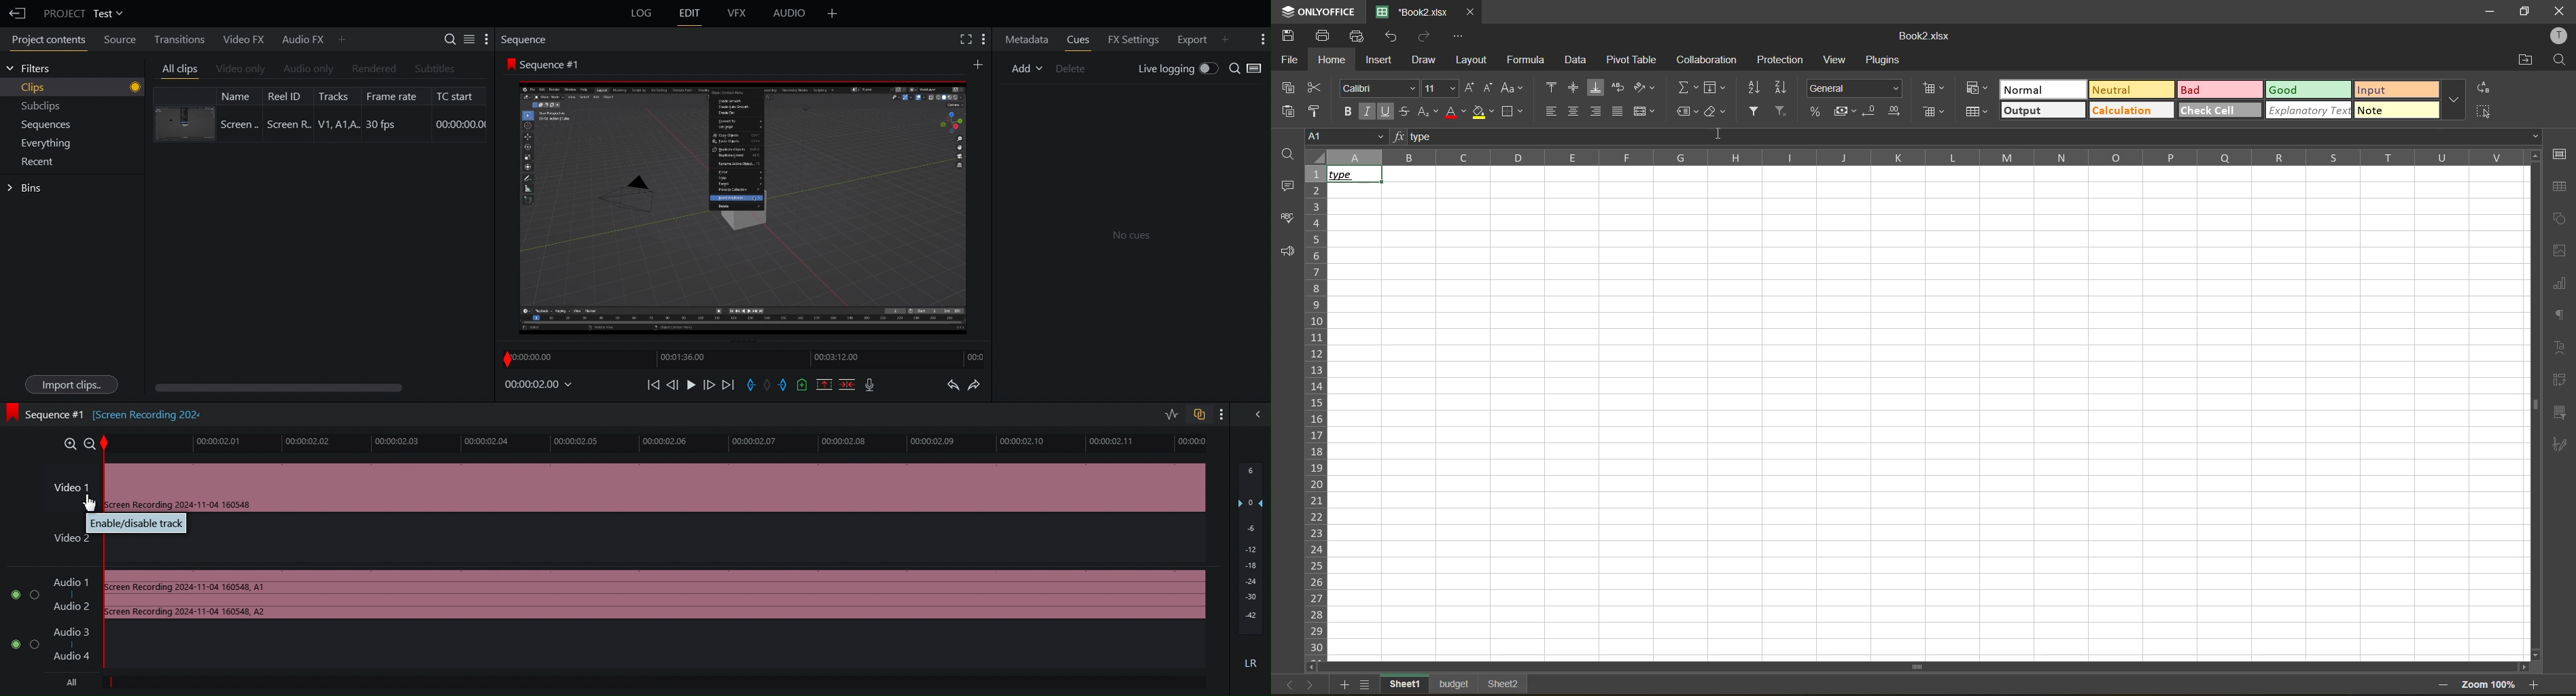  I want to click on underline feature enabled, so click(1385, 111).